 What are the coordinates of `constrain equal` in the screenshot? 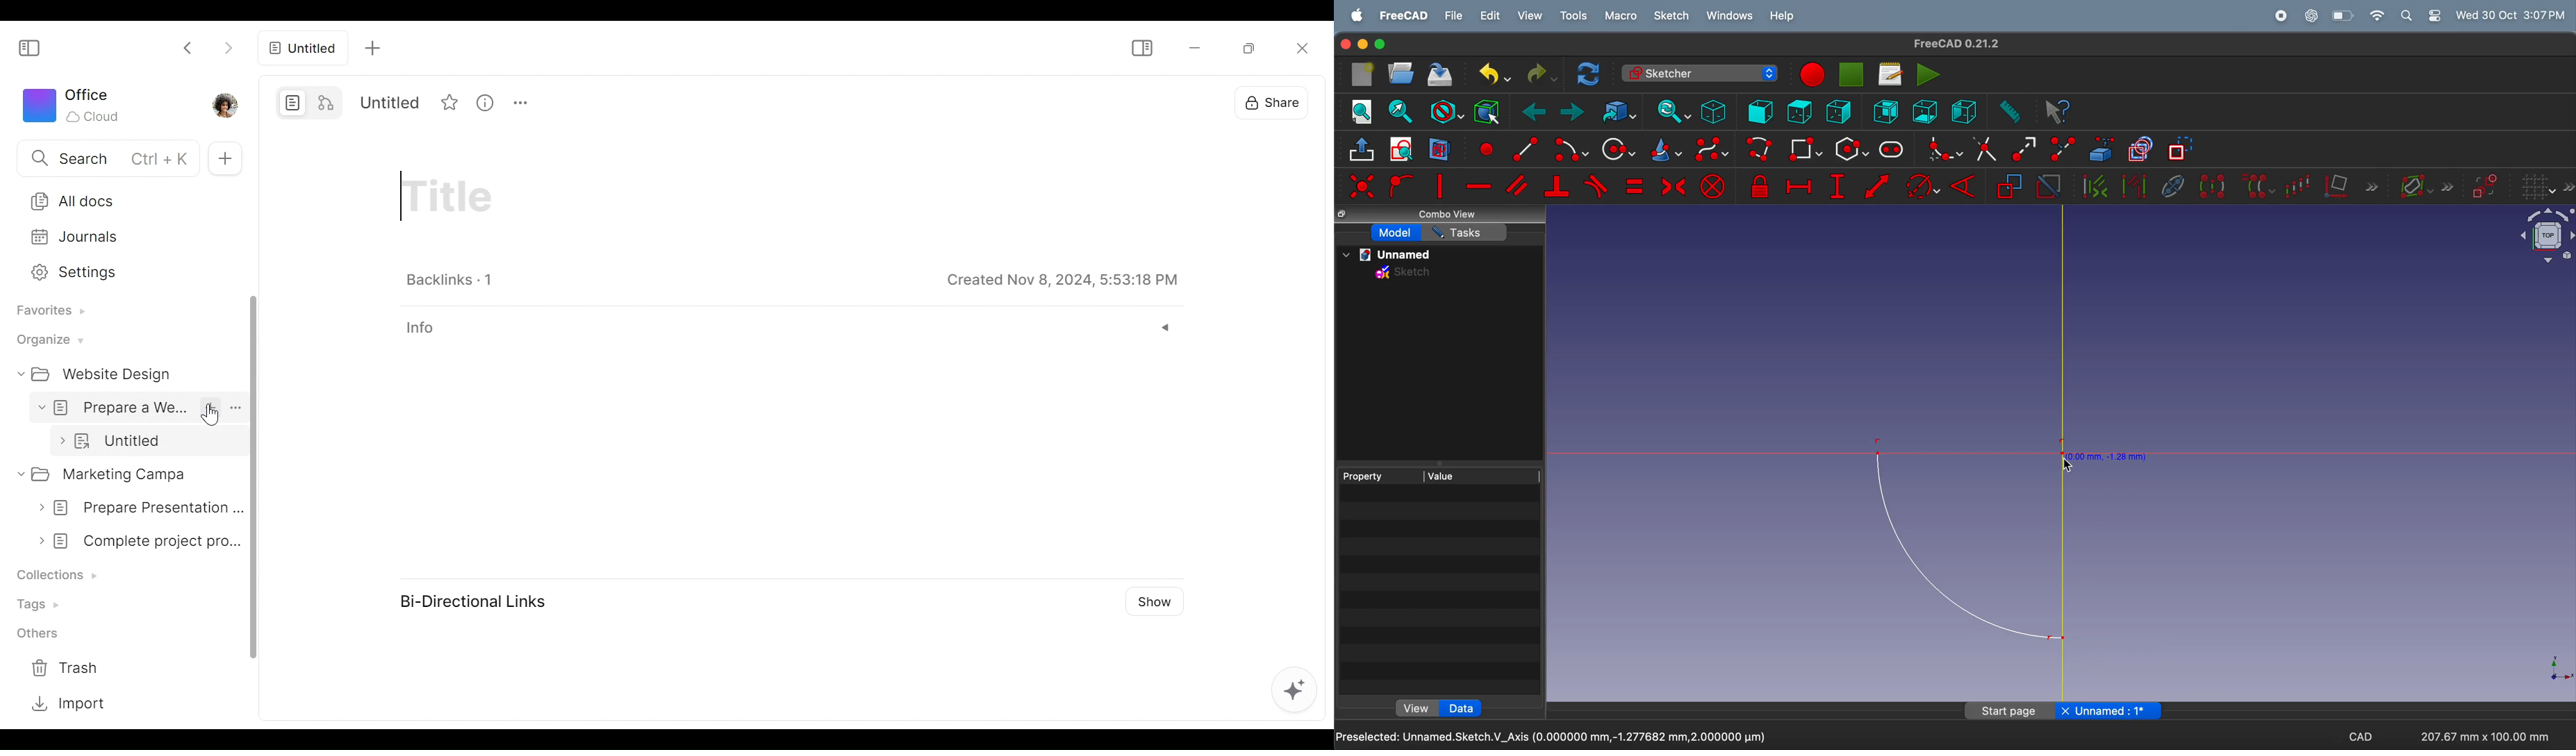 It's located at (1634, 186).